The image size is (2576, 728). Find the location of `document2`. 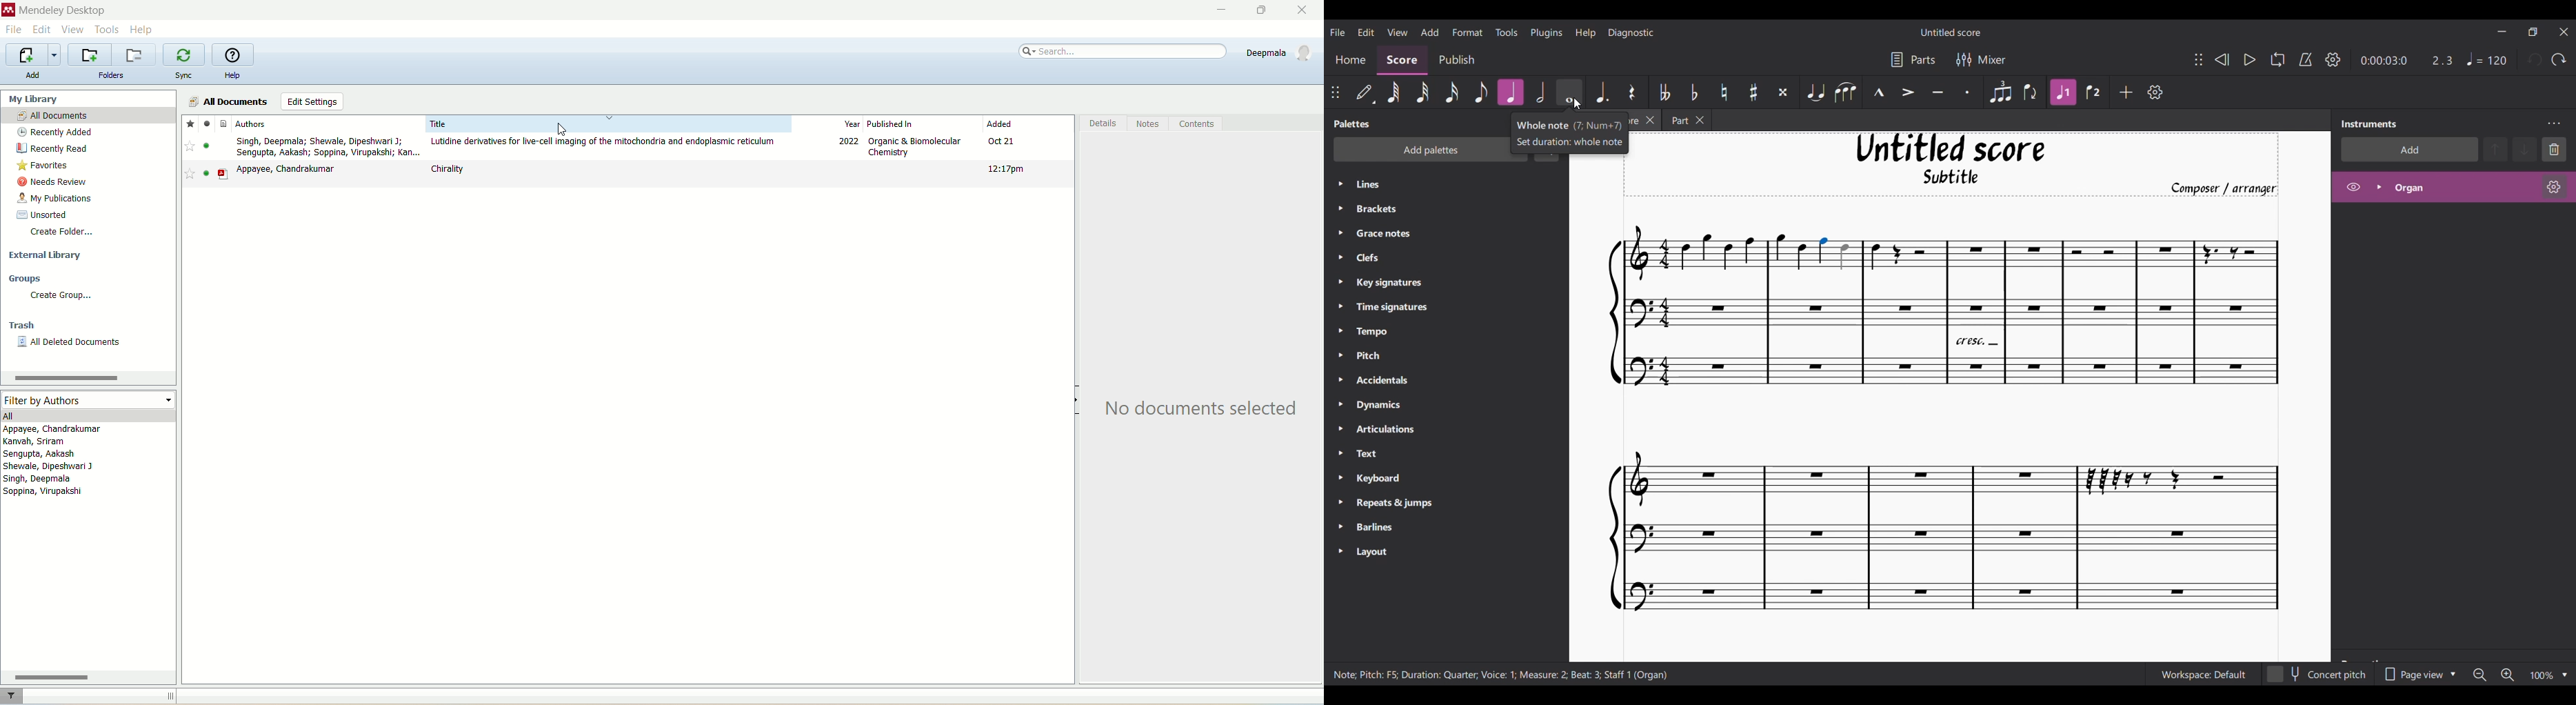

document2 is located at coordinates (628, 177).